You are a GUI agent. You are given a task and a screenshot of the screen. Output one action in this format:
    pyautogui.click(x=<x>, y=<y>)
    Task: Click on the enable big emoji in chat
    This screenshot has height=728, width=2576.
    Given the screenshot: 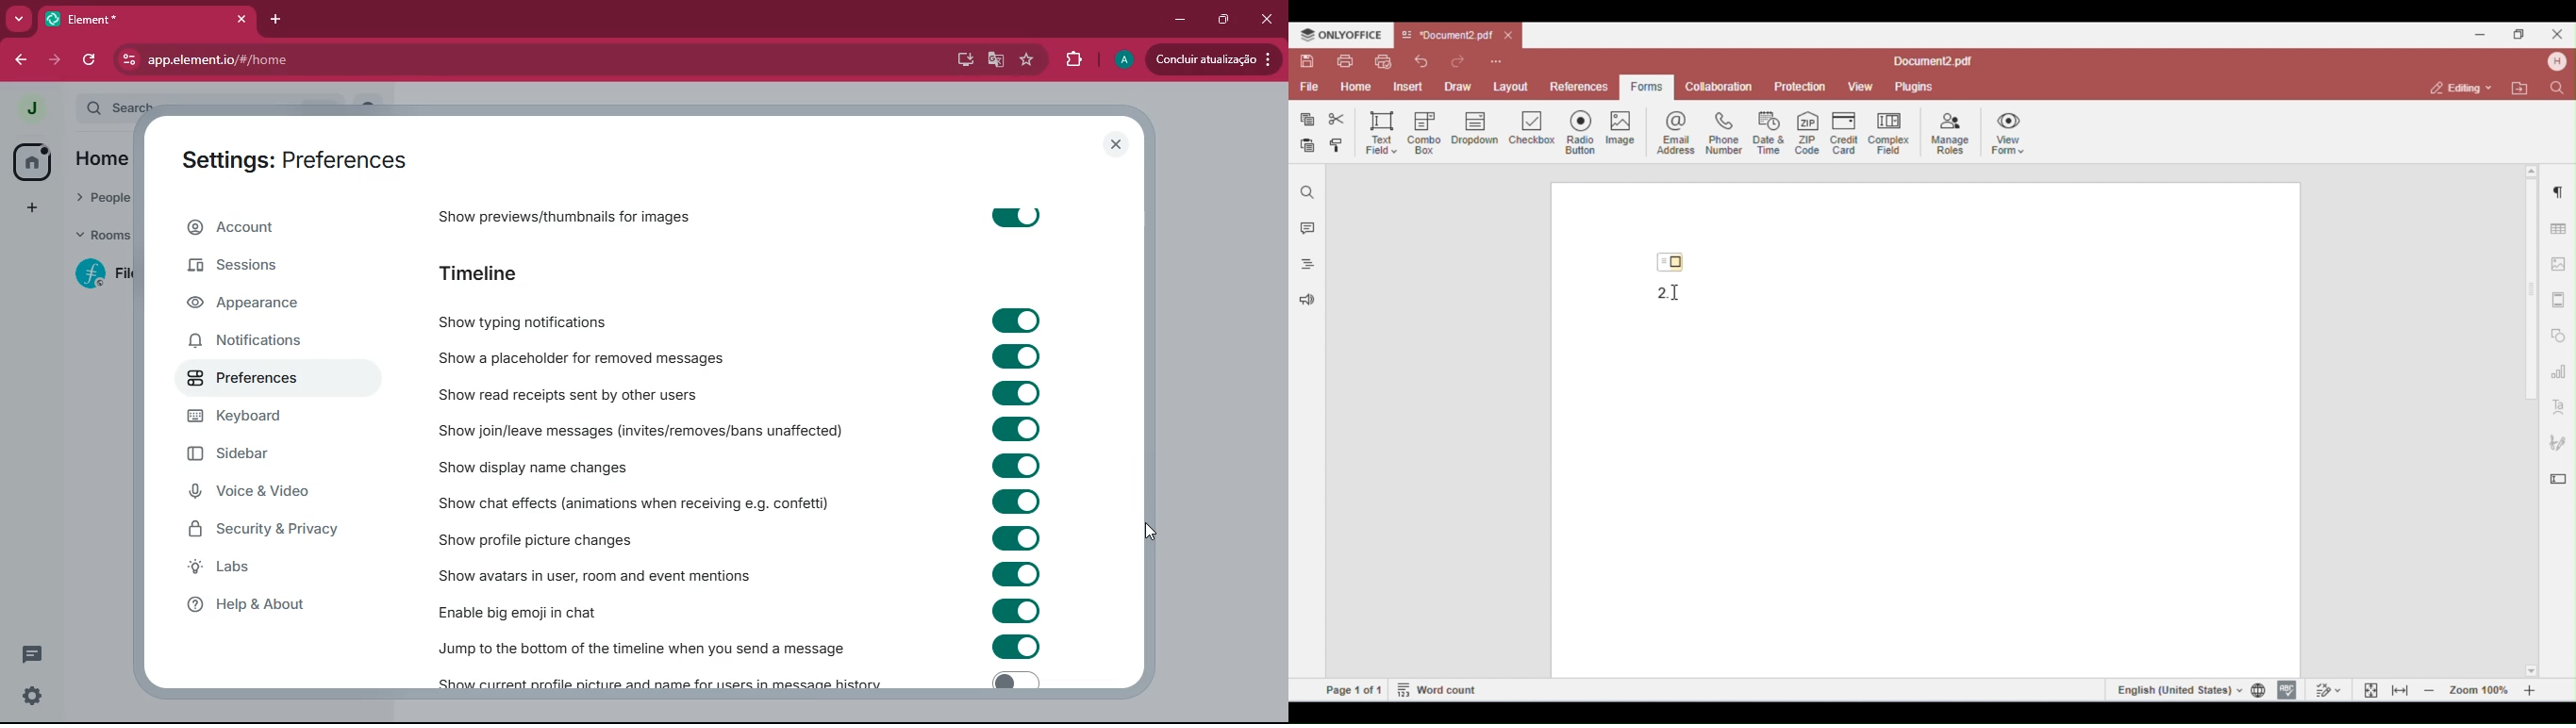 What is the action you would take?
    pyautogui.click(x=551, y=610)
    